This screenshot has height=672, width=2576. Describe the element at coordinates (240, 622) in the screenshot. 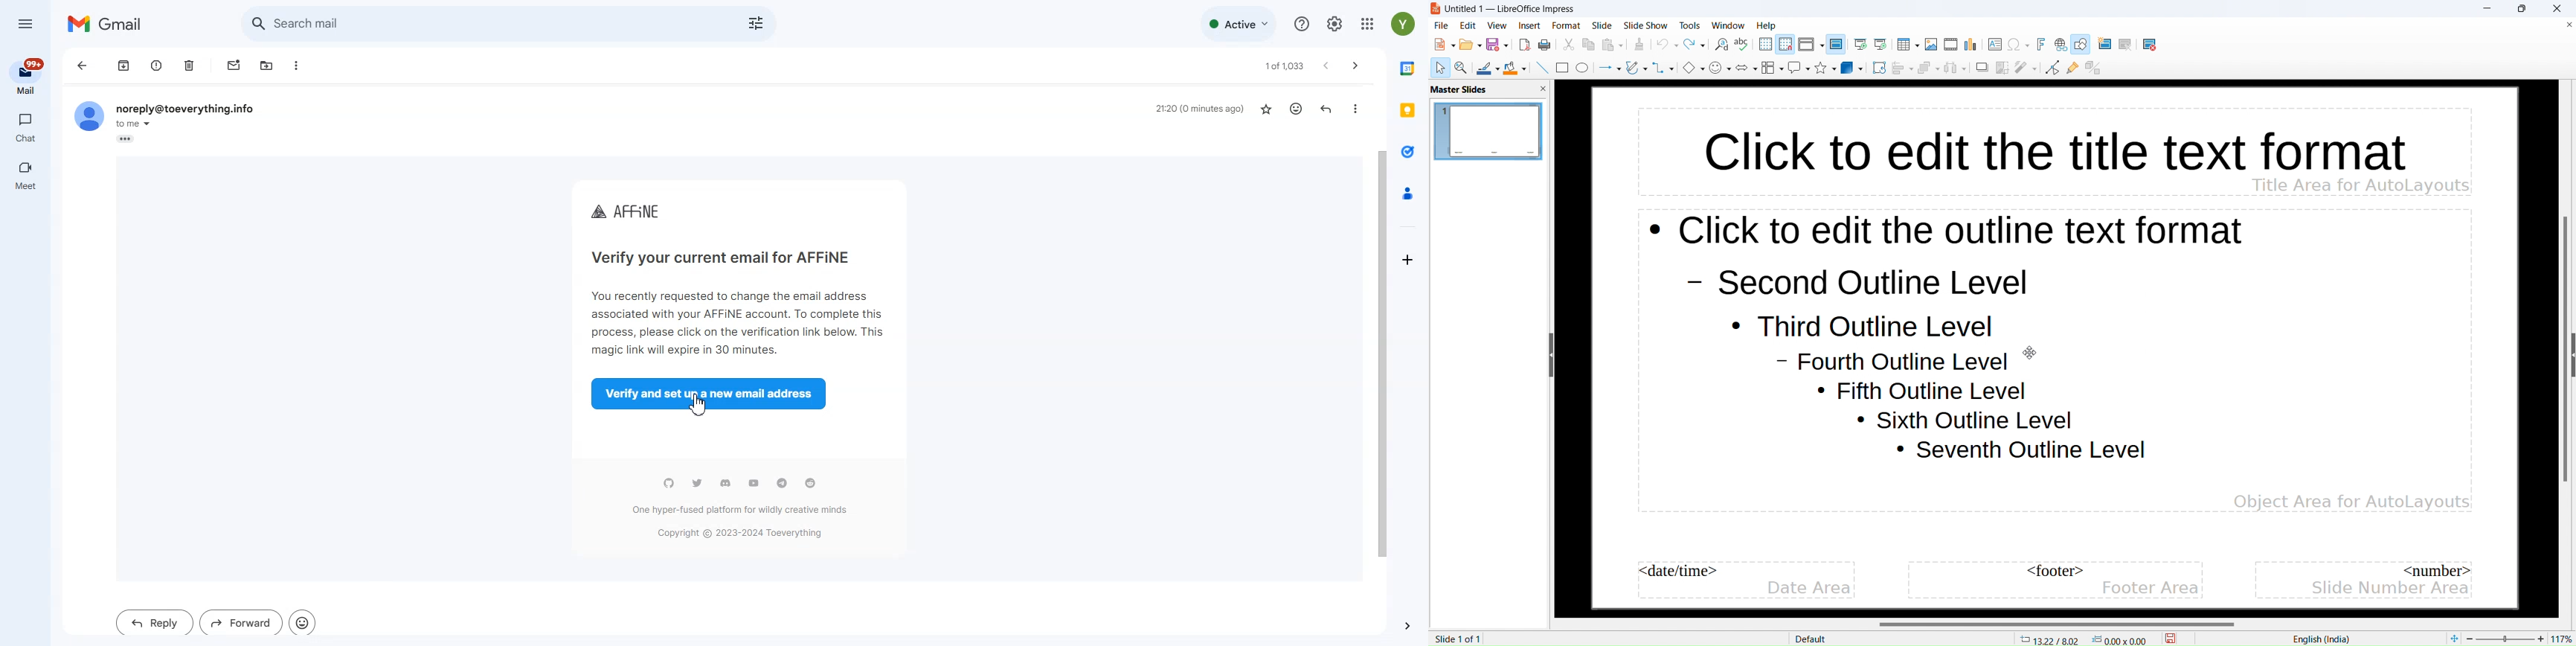

I see `Forward` at that location.